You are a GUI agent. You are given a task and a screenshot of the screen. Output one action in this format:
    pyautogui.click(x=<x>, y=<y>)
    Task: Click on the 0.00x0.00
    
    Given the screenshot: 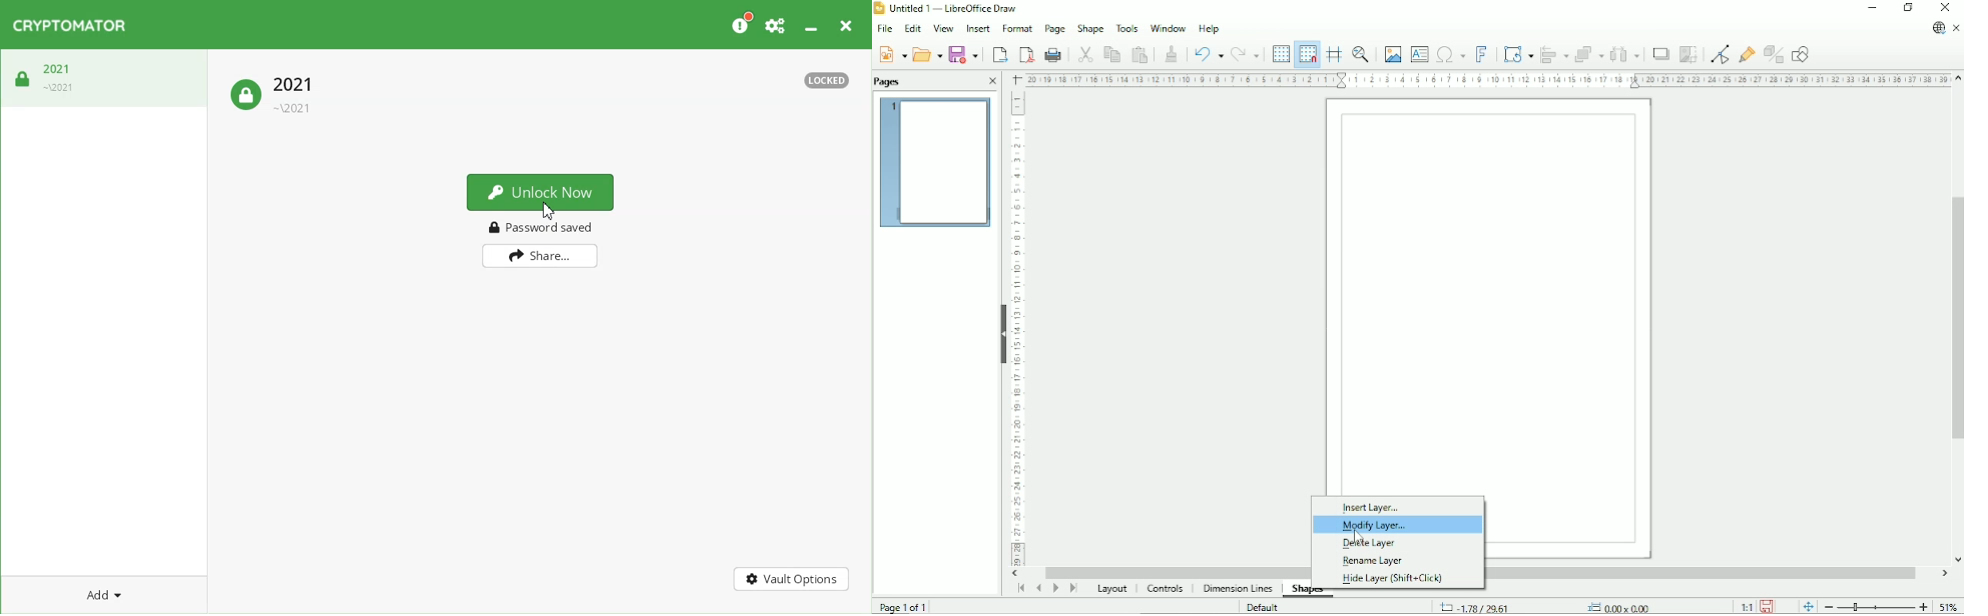 What is the action you would take?
    pyautogui.click(x=1617, y=606)
    